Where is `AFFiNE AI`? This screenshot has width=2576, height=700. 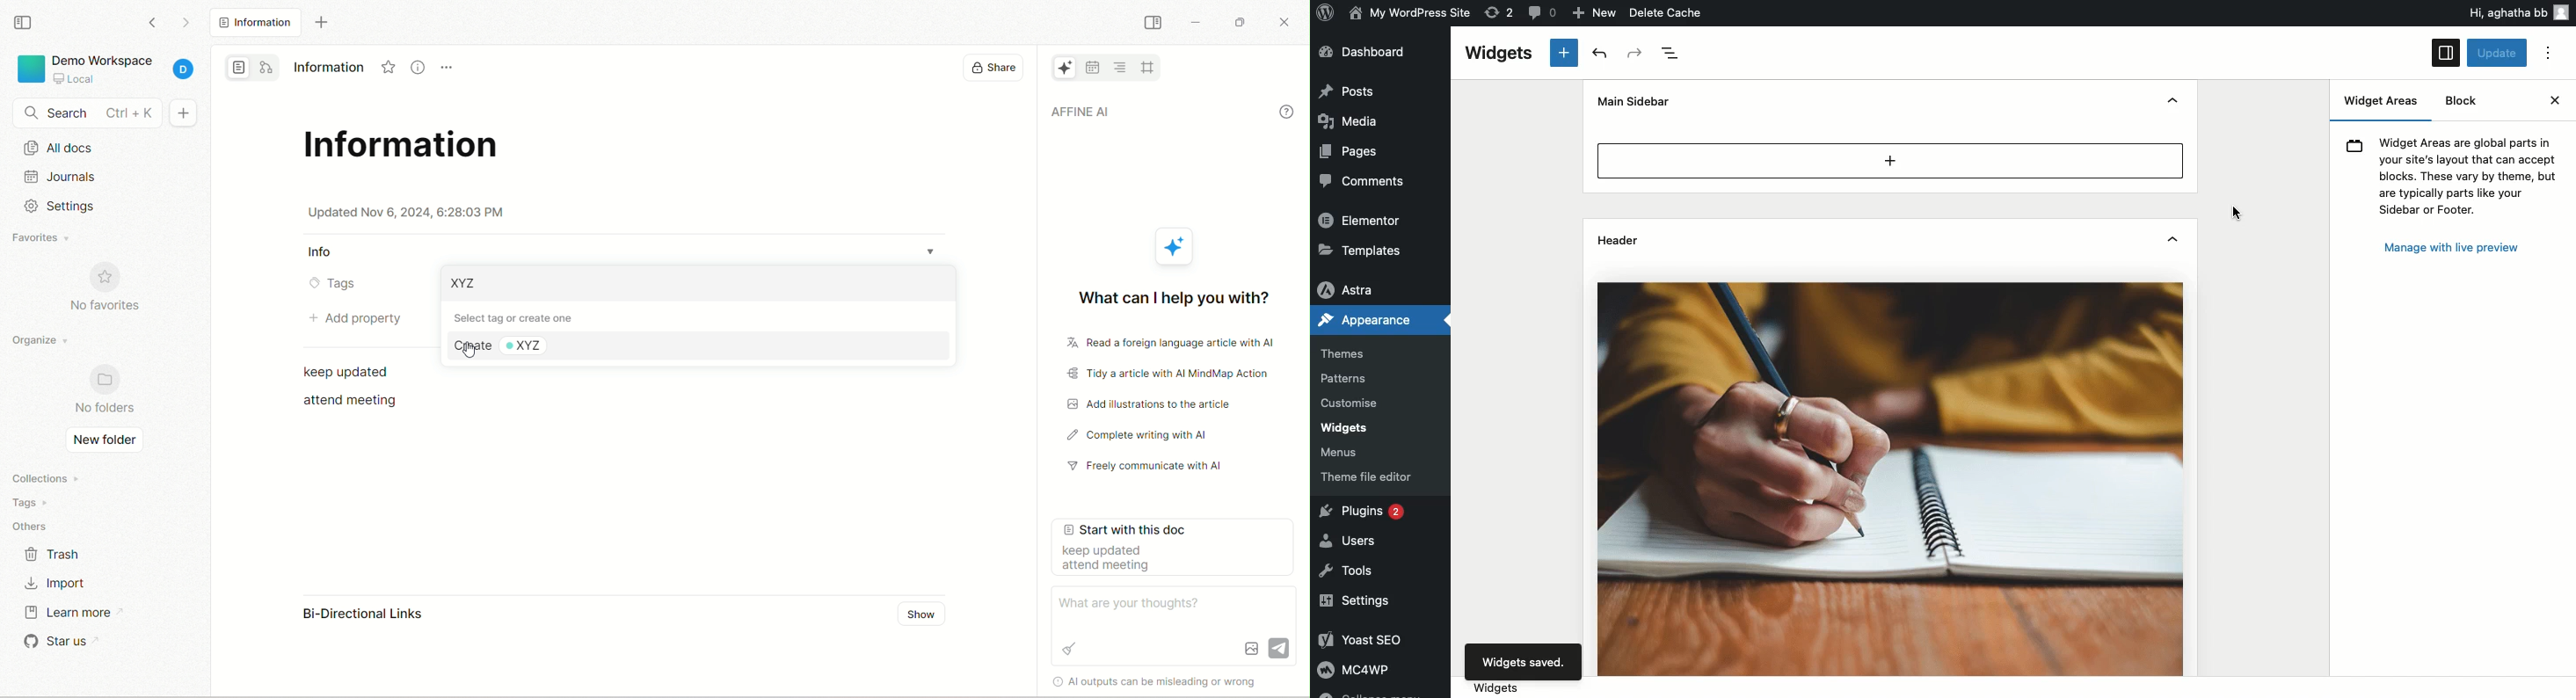
AFFiNE AI is located at coordinates (1152, 113).